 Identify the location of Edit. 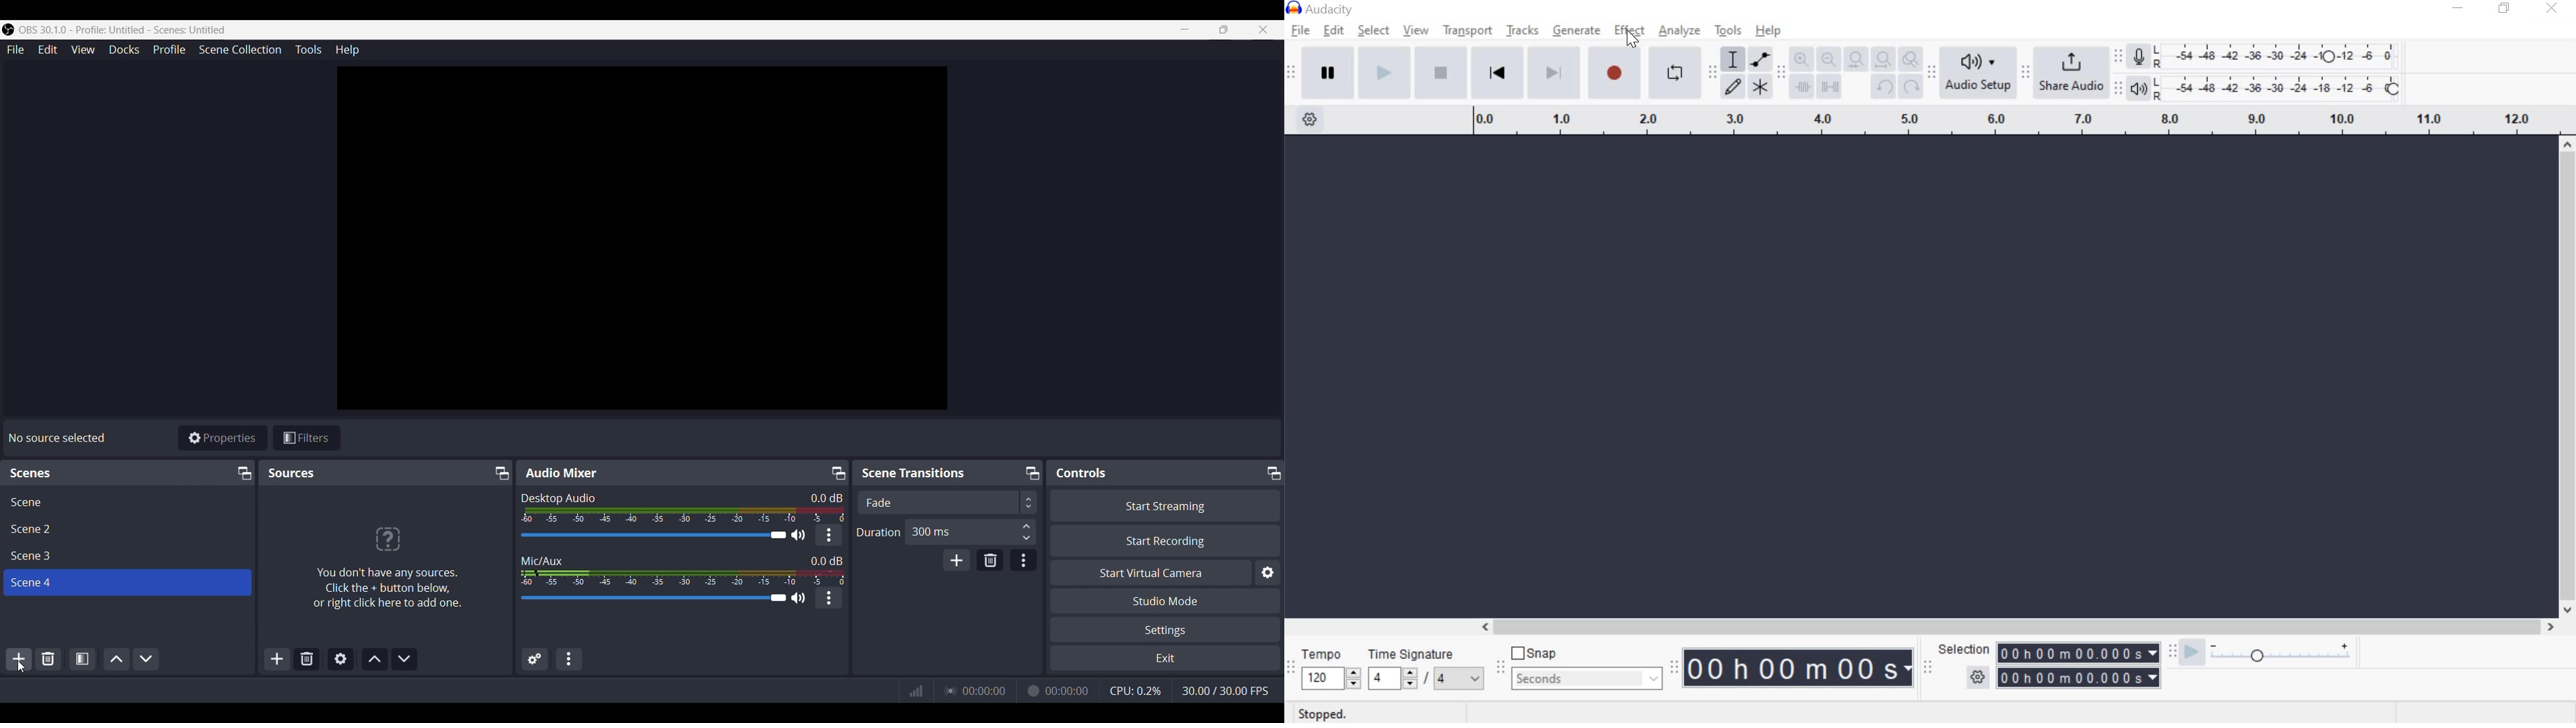
(48, 50).